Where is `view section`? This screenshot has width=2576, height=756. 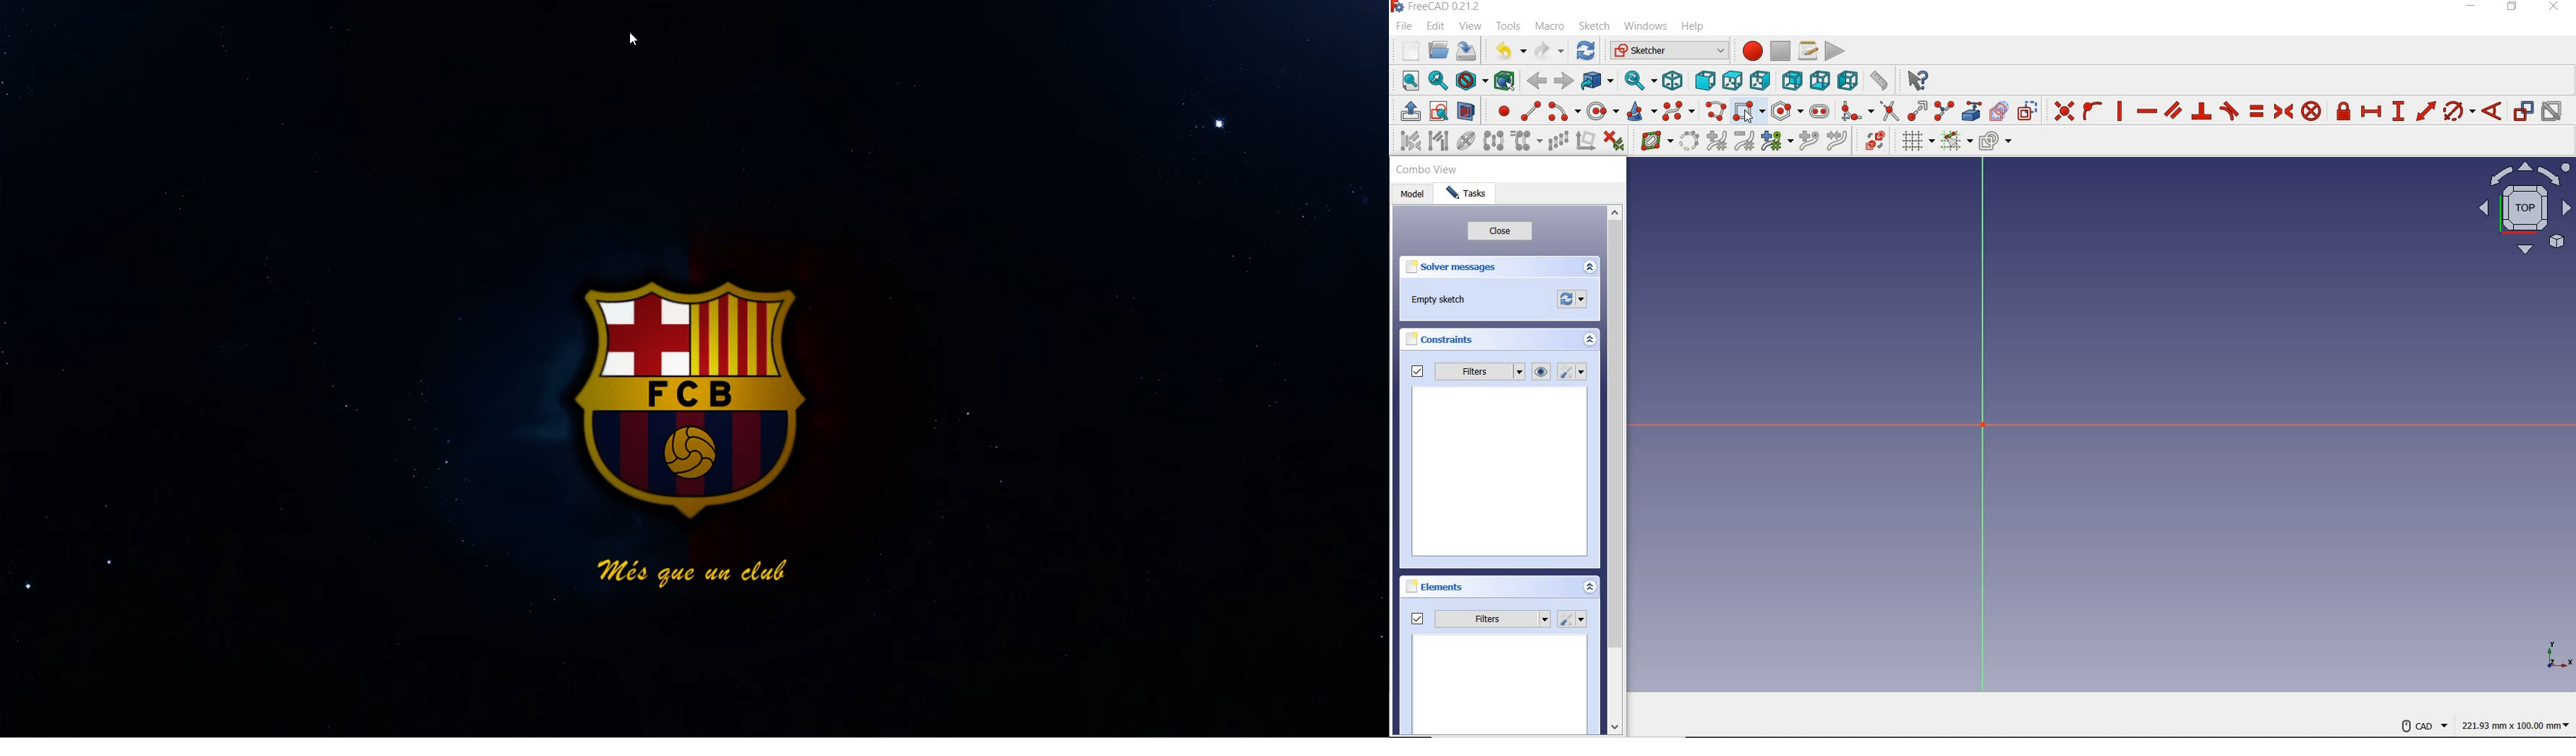 view section is located at coordinates (1469, 112).